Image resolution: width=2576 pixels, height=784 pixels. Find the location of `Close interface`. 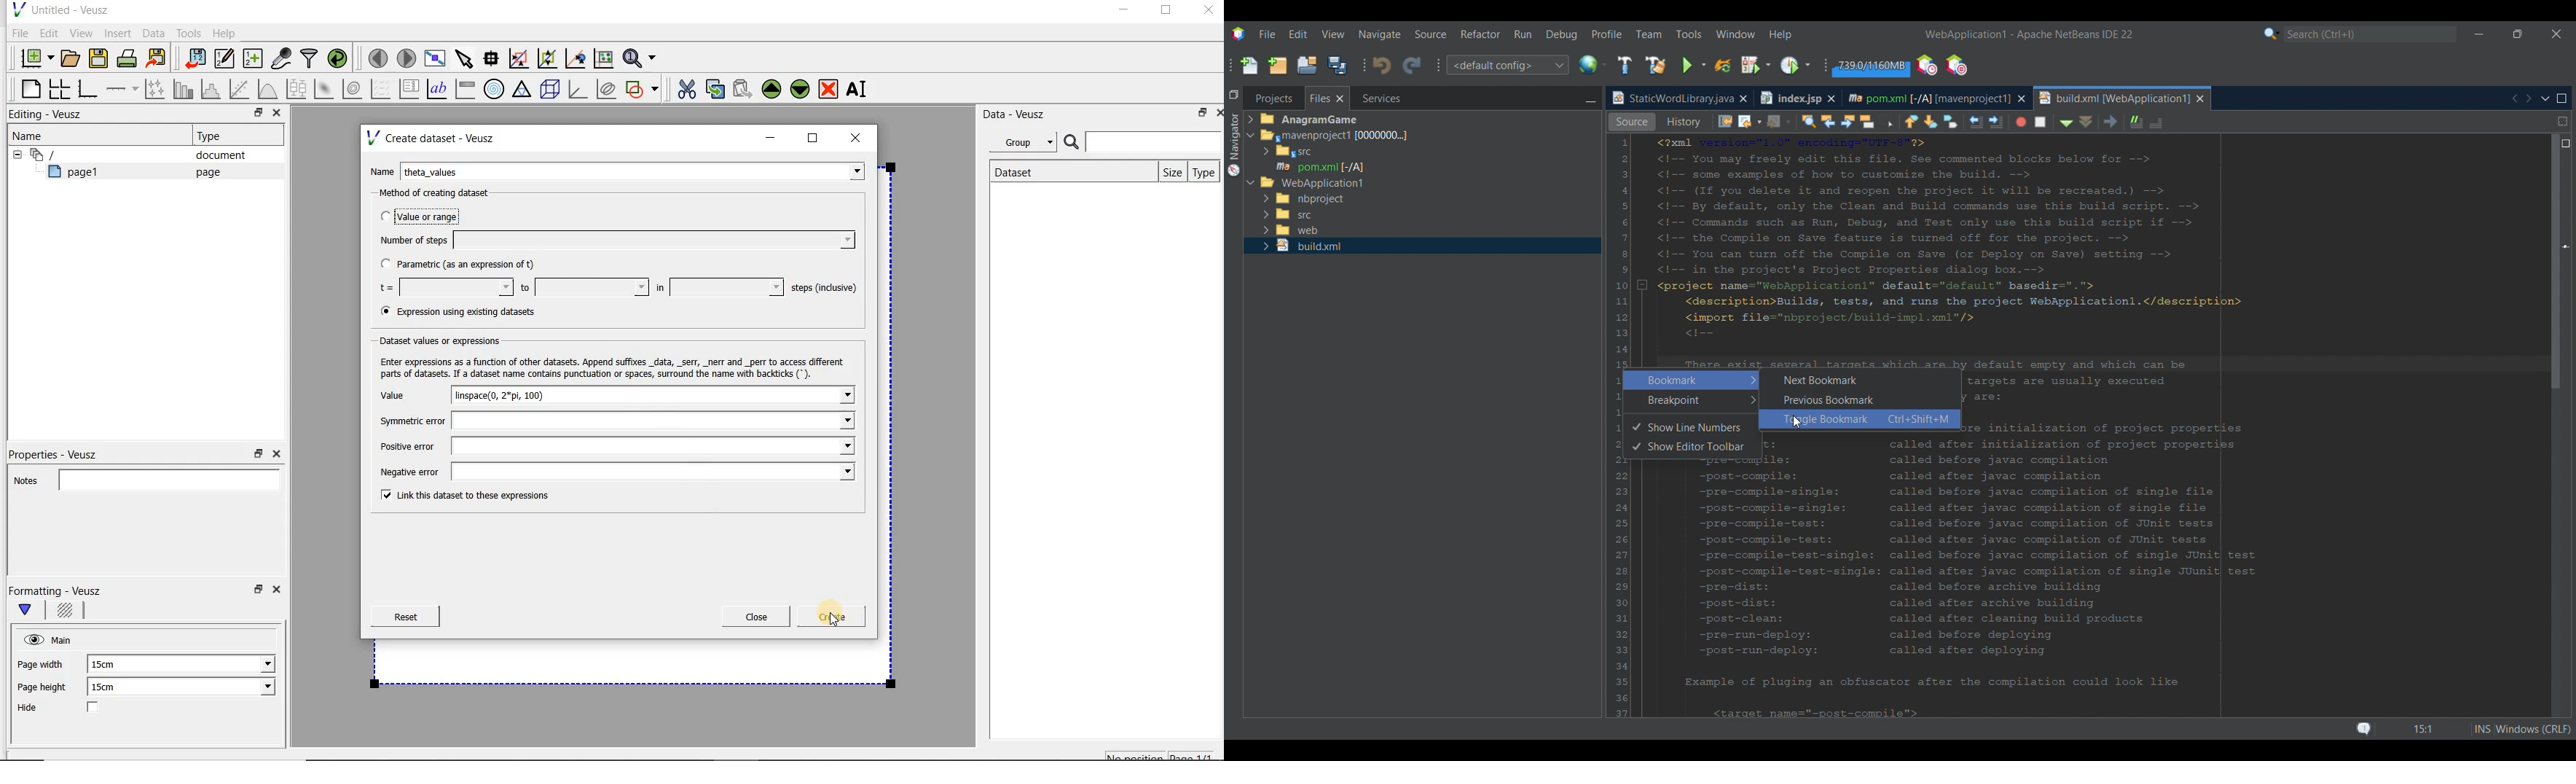

Close interface is located at coordinates (2557, 34).